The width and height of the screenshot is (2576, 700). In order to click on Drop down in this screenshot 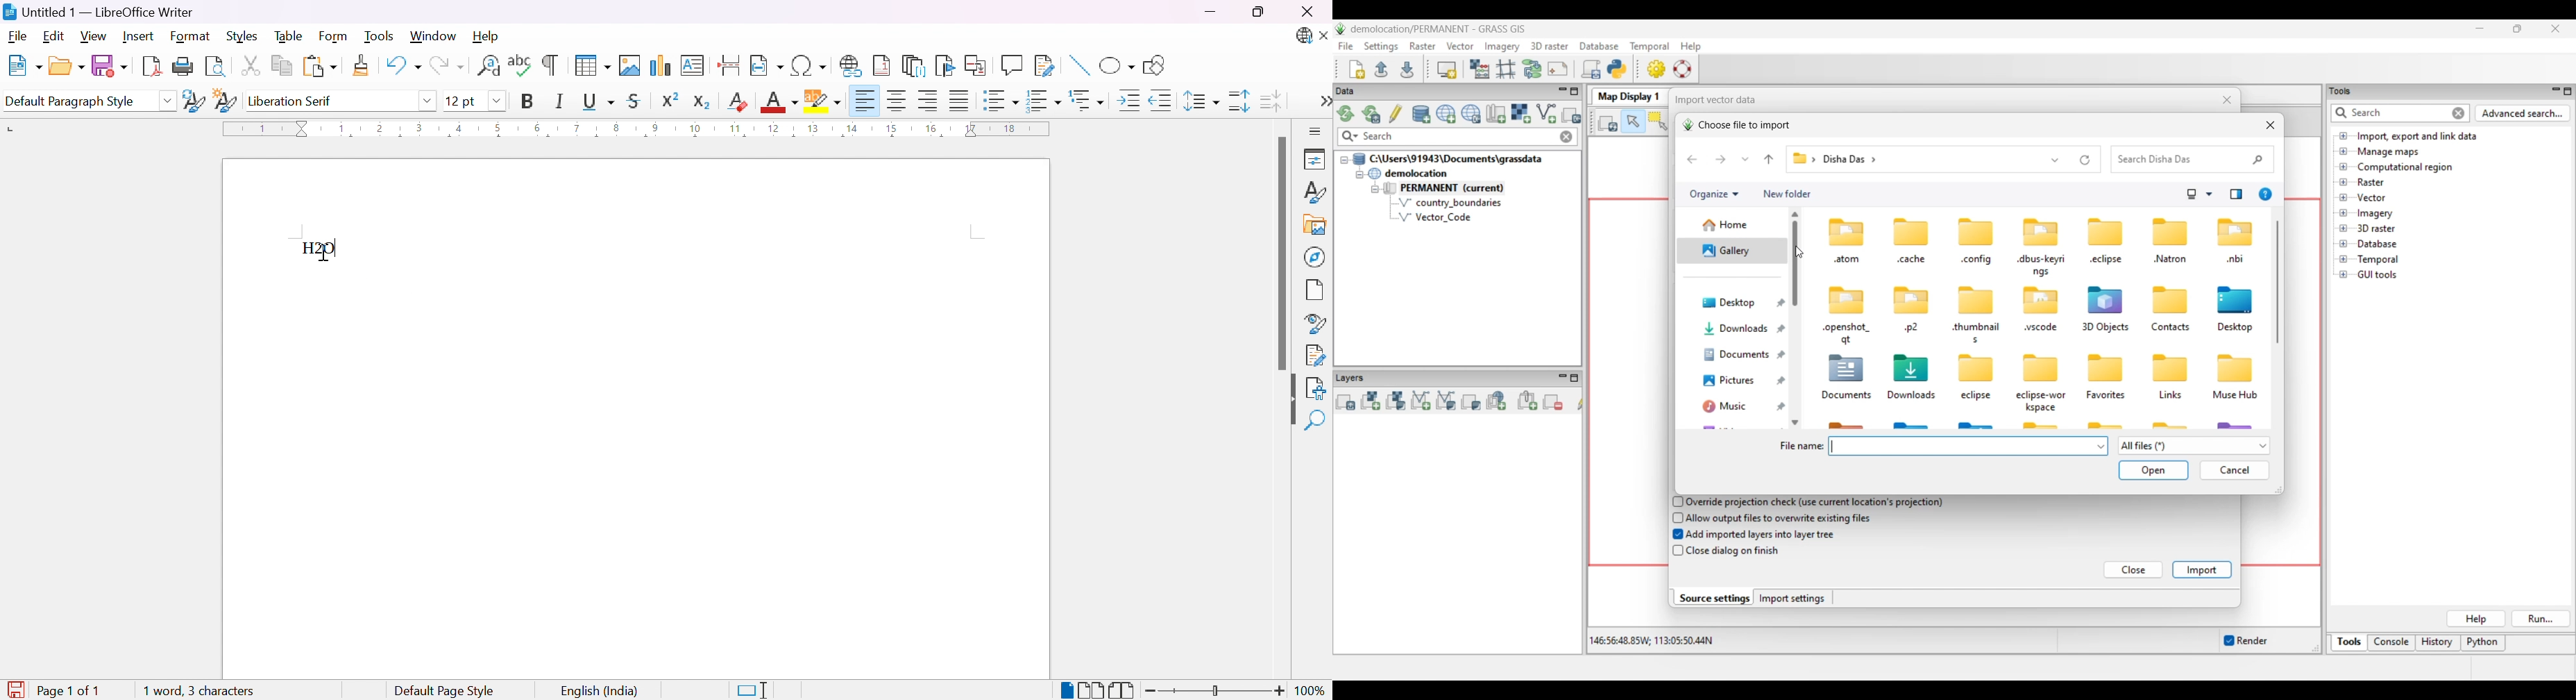, I will do `click(167, 101)`.